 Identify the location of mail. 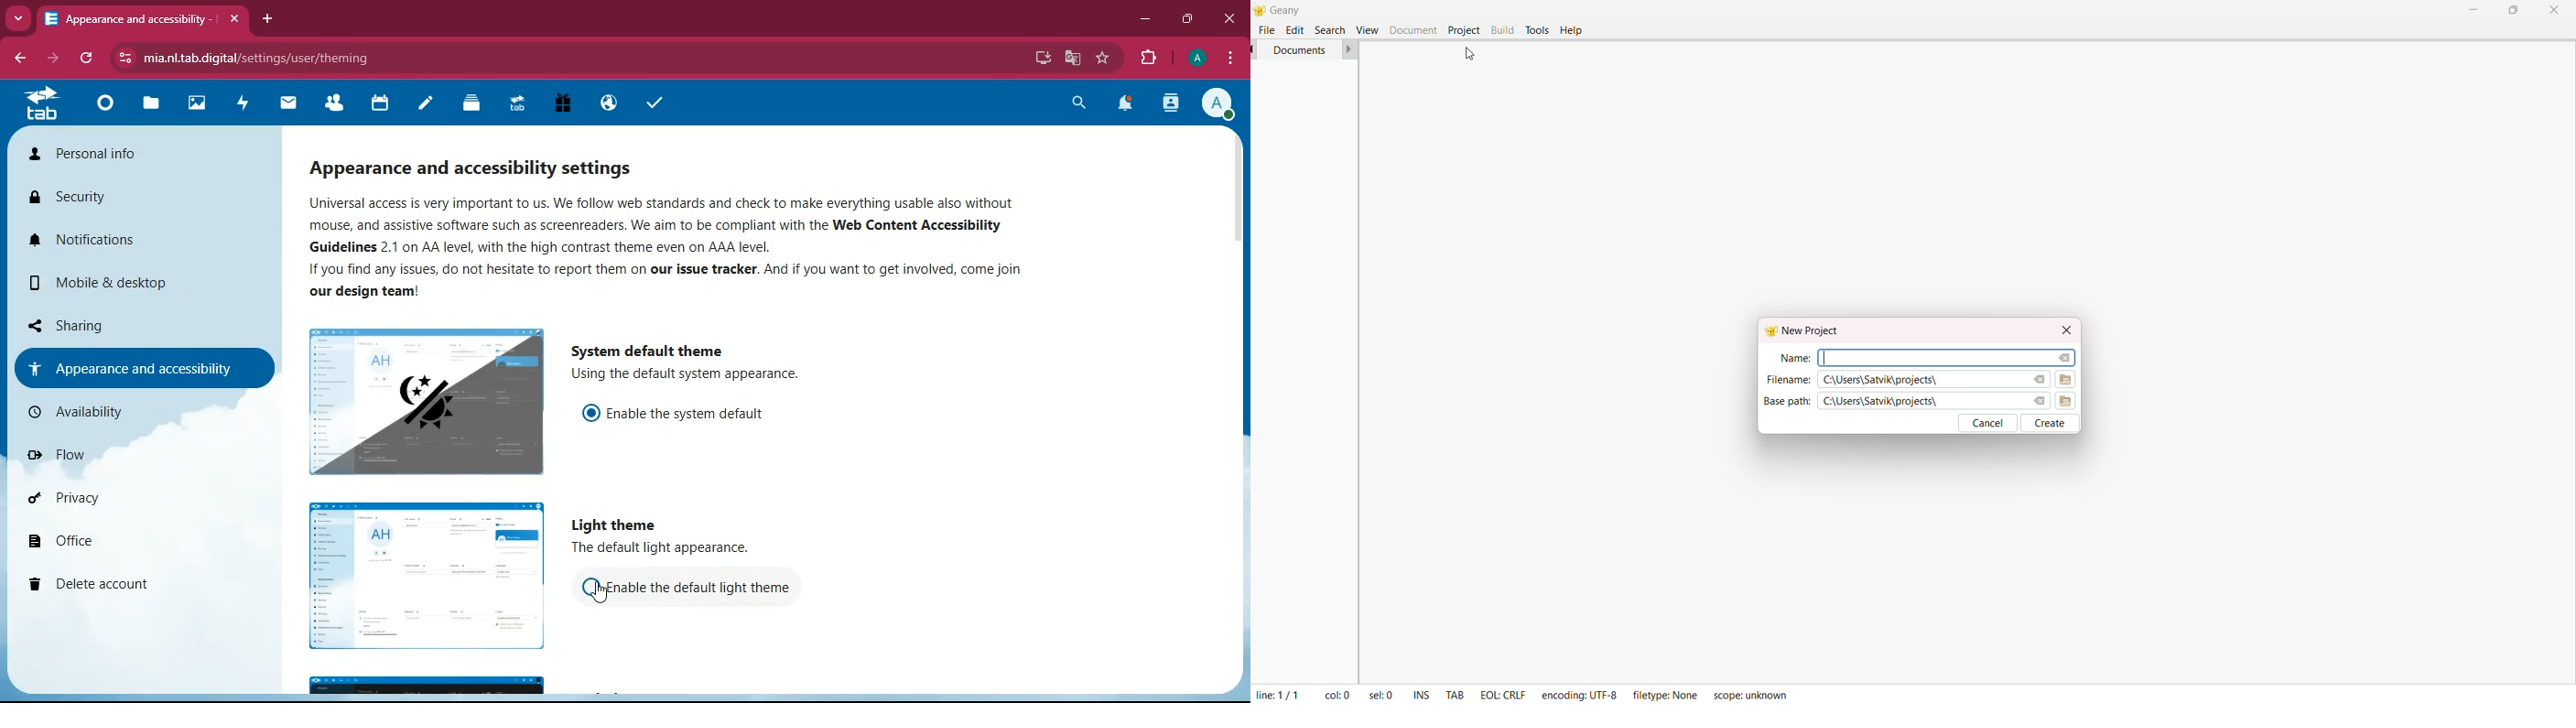
(286, 105).